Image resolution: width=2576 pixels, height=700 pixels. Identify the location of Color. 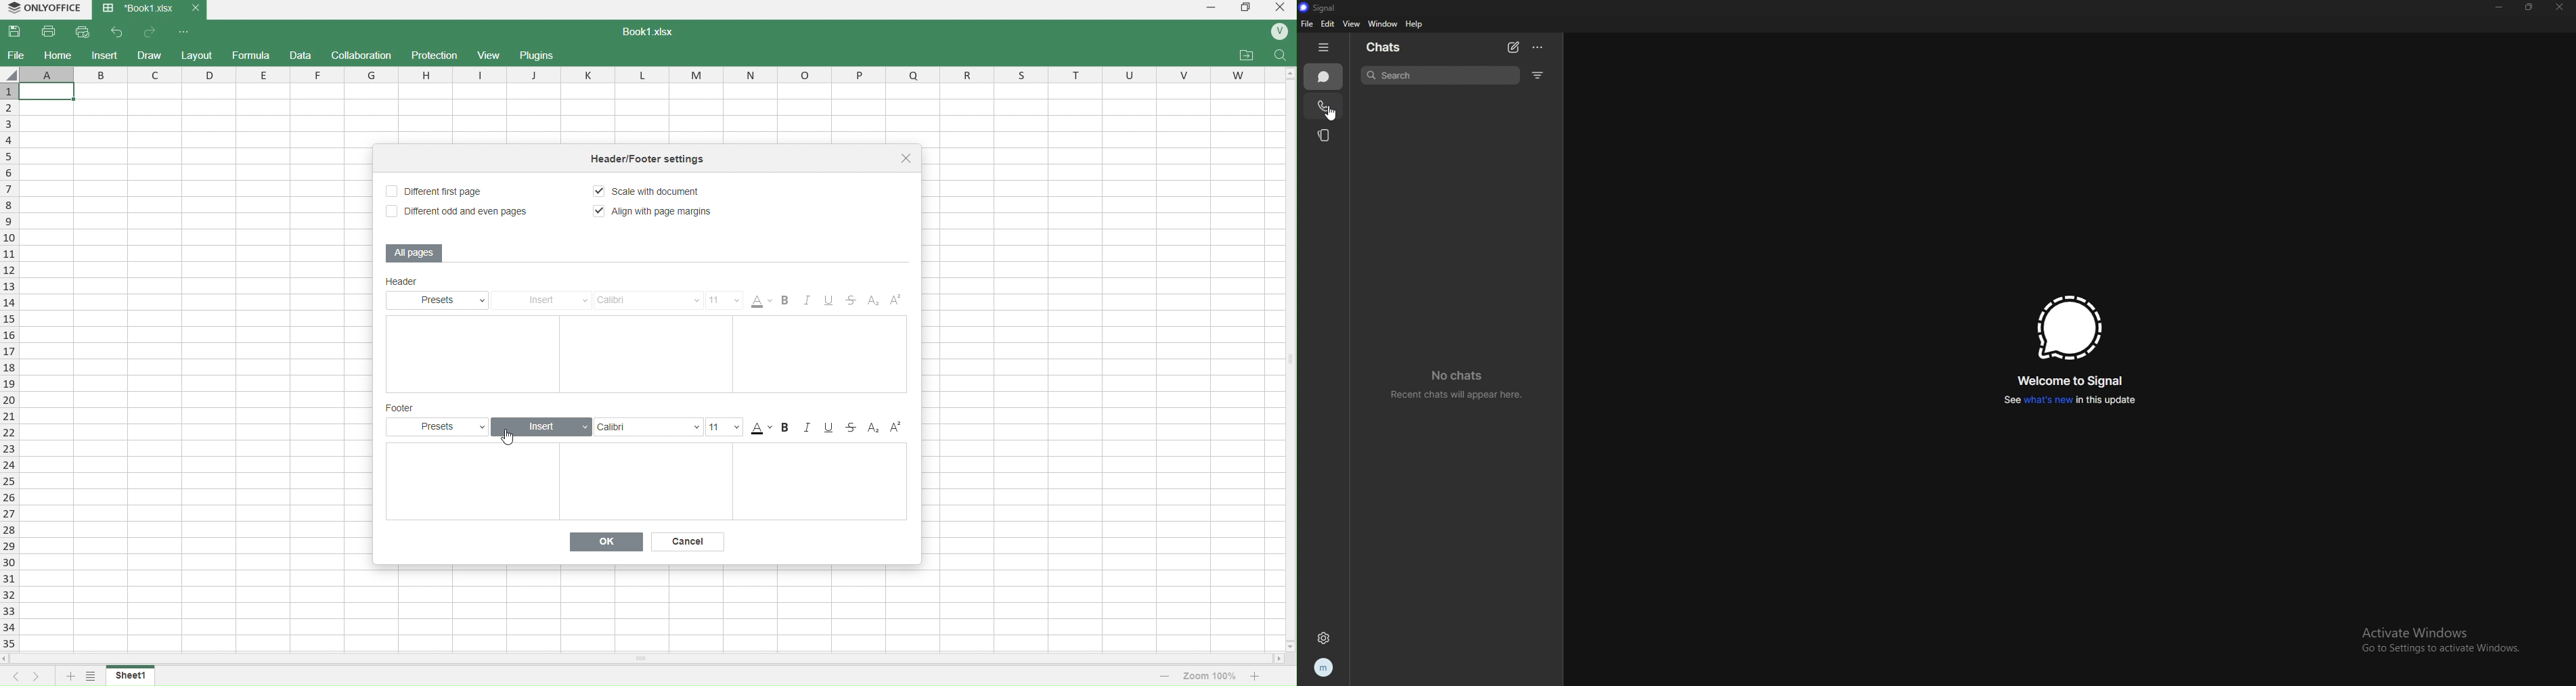
(763, 301).